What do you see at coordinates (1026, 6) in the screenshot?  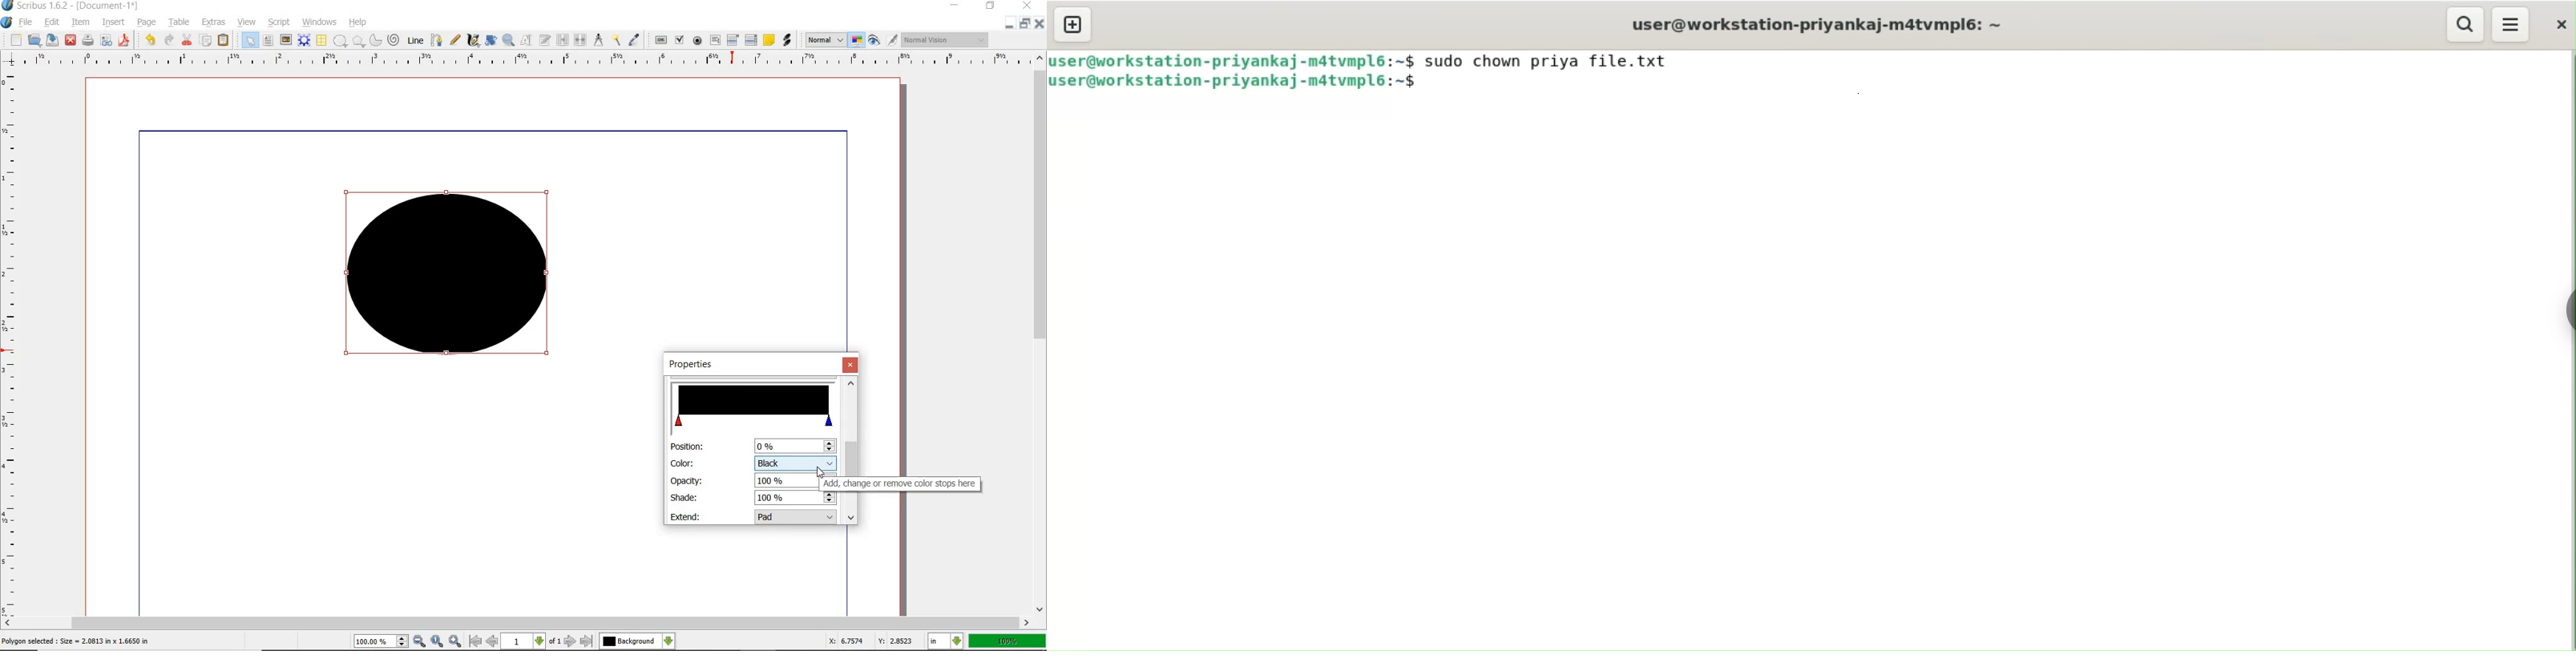 I see `CLOSE` at bounding box center [1026, 6].